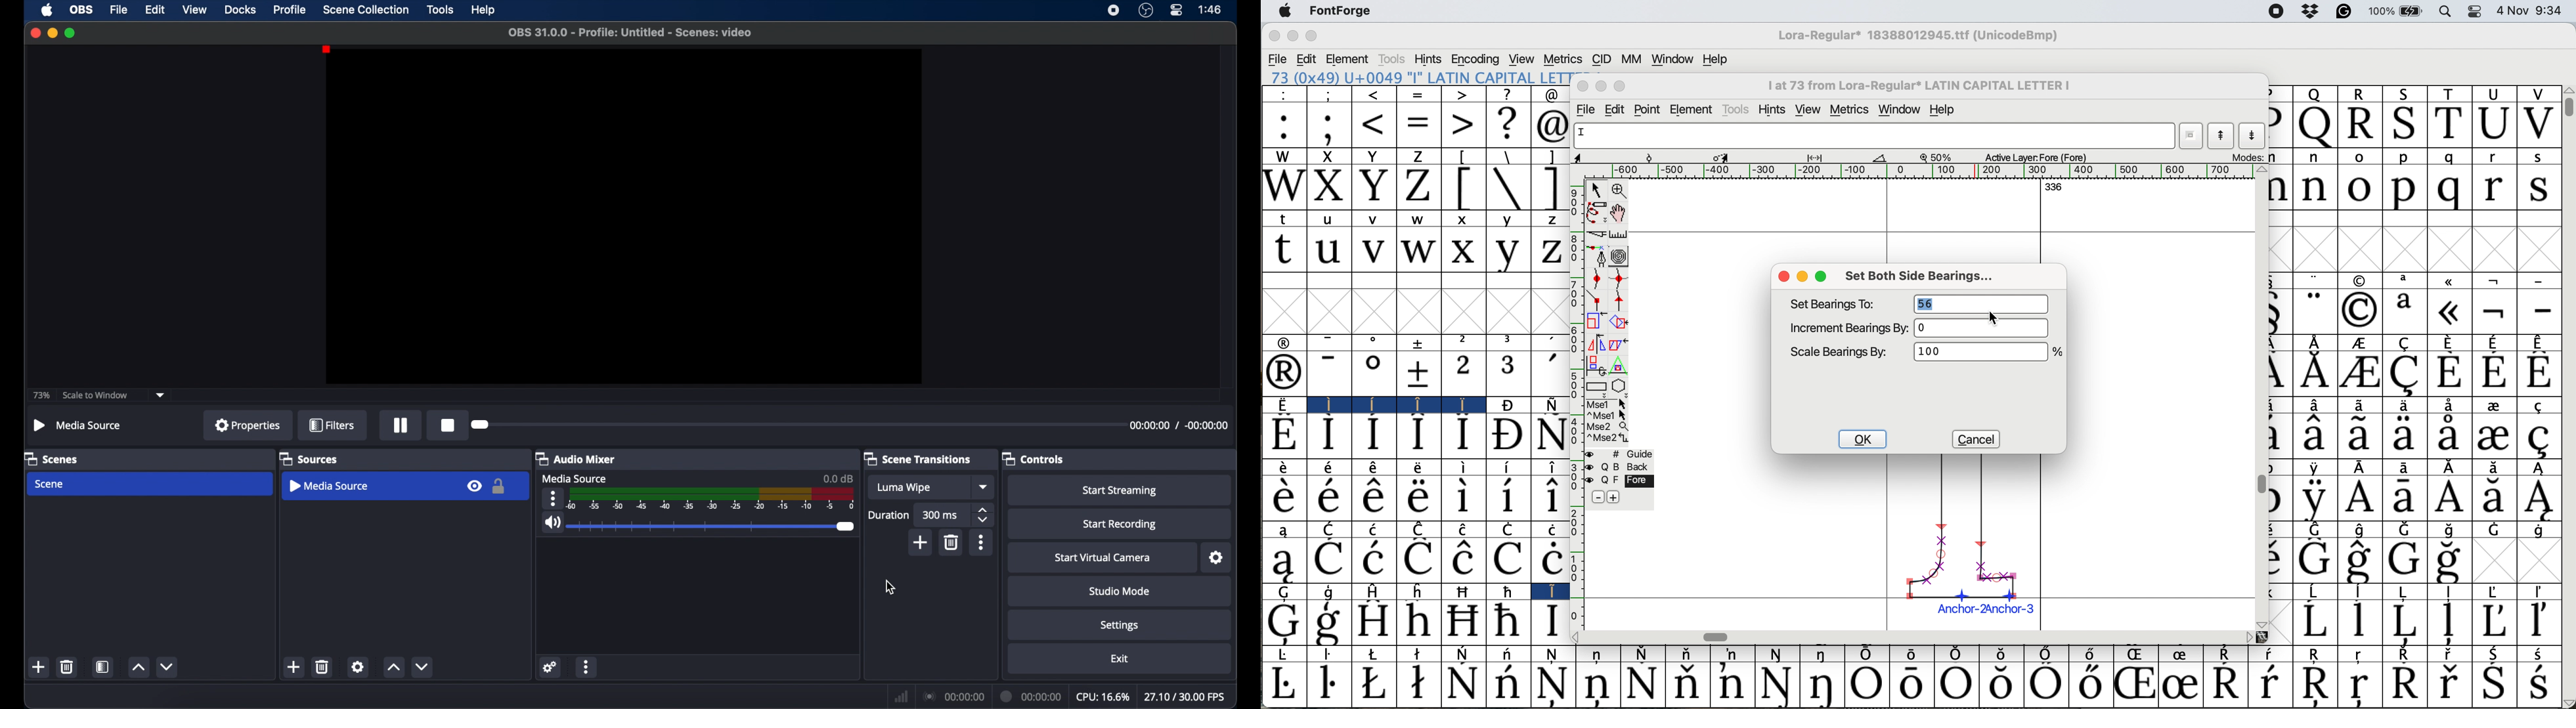 The height and width of the screenshot is (728, 2576). Describe the element at coordinates (293, 666) in the screenshot. I see `add` at that location.